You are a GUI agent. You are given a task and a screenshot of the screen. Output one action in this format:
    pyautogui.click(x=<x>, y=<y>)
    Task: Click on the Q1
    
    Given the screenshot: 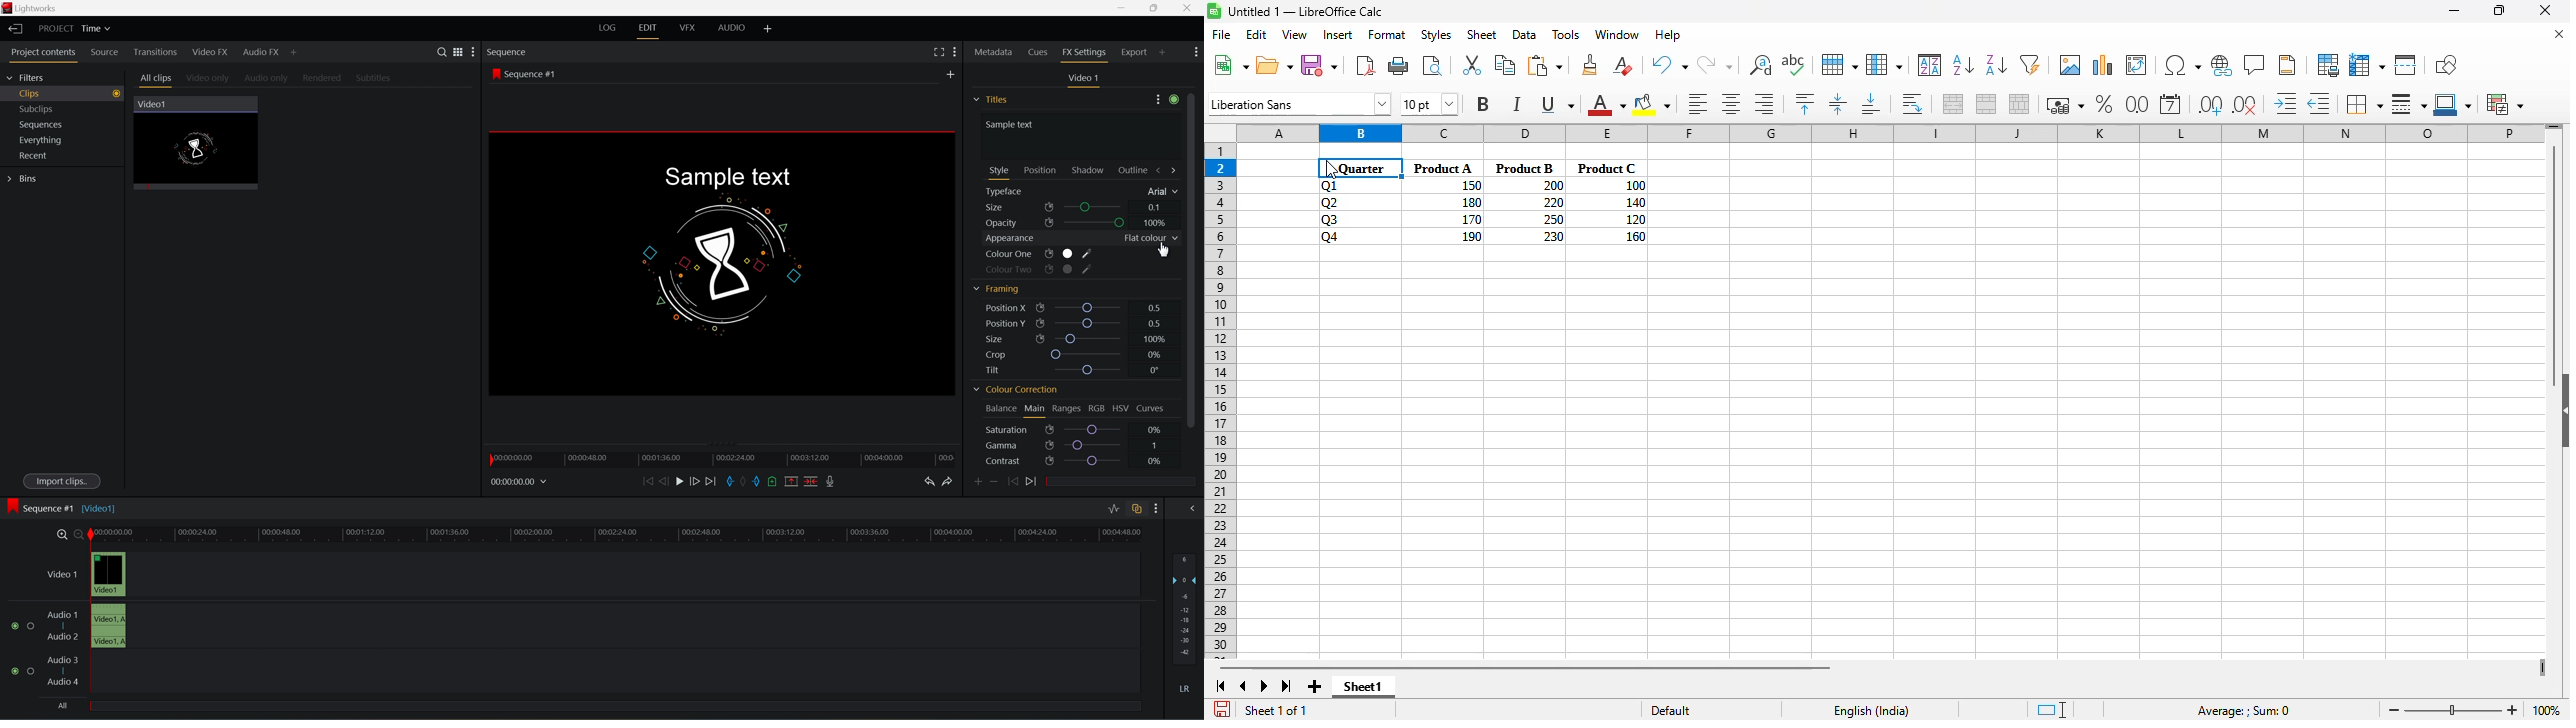 What is the action you would take?
    pyautogui.click(x=1331, y=186)
    